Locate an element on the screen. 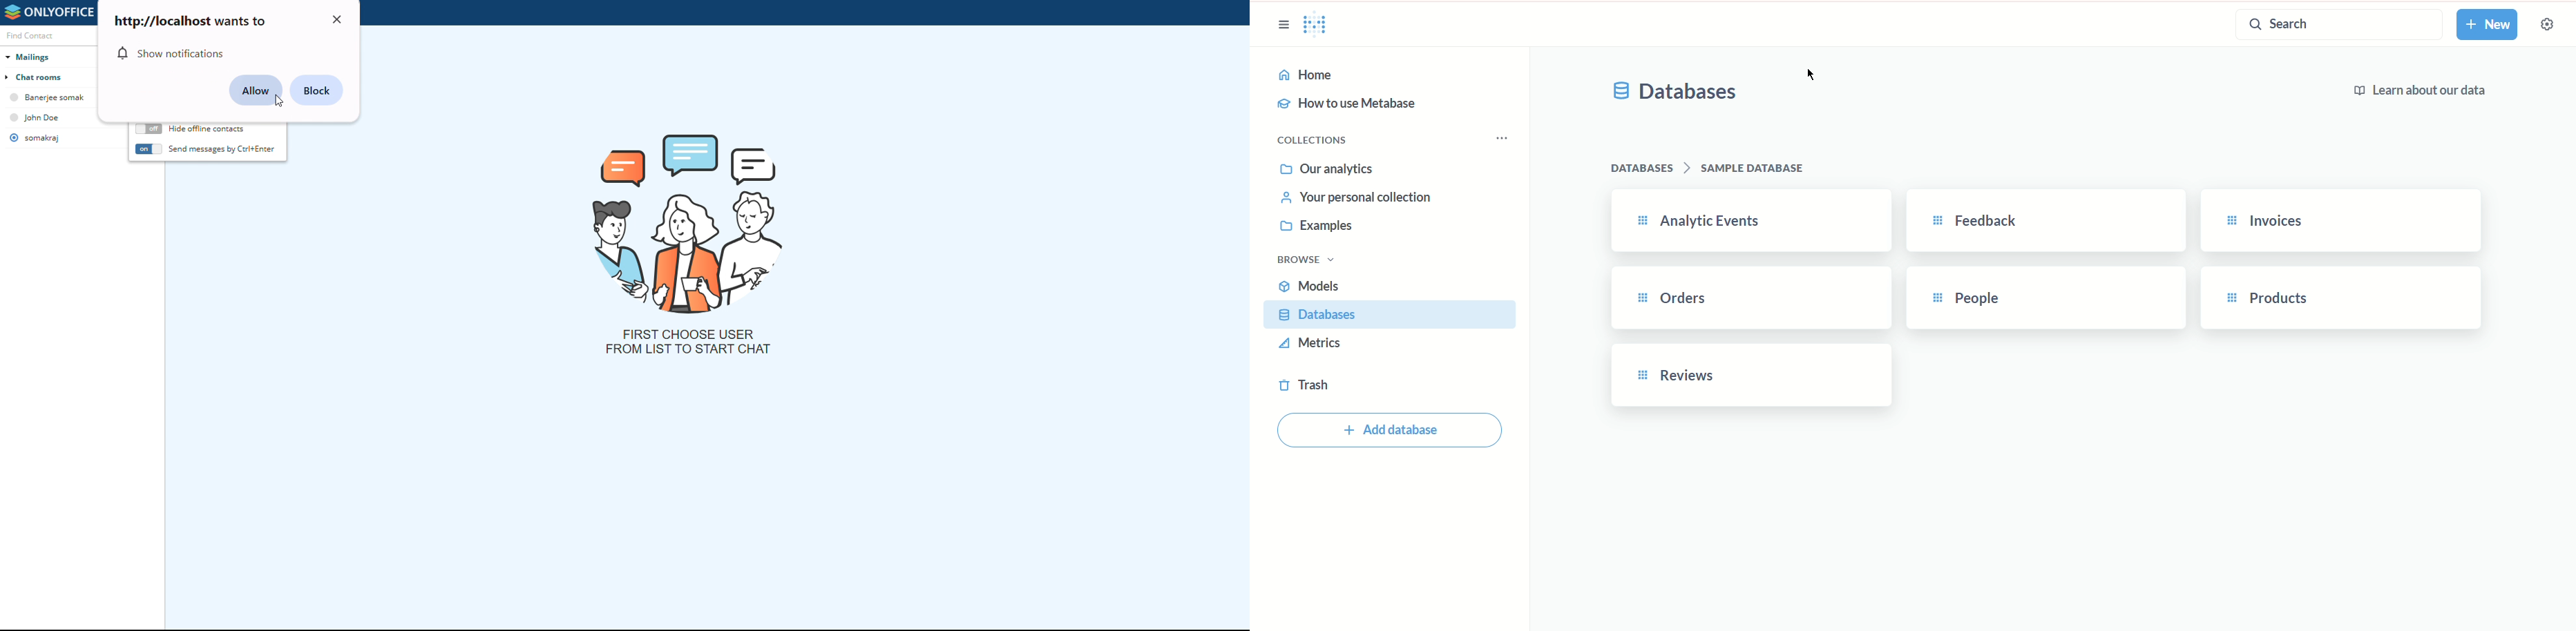 The image size is (2576, 644). add database is located at coordinates (1389, 430).